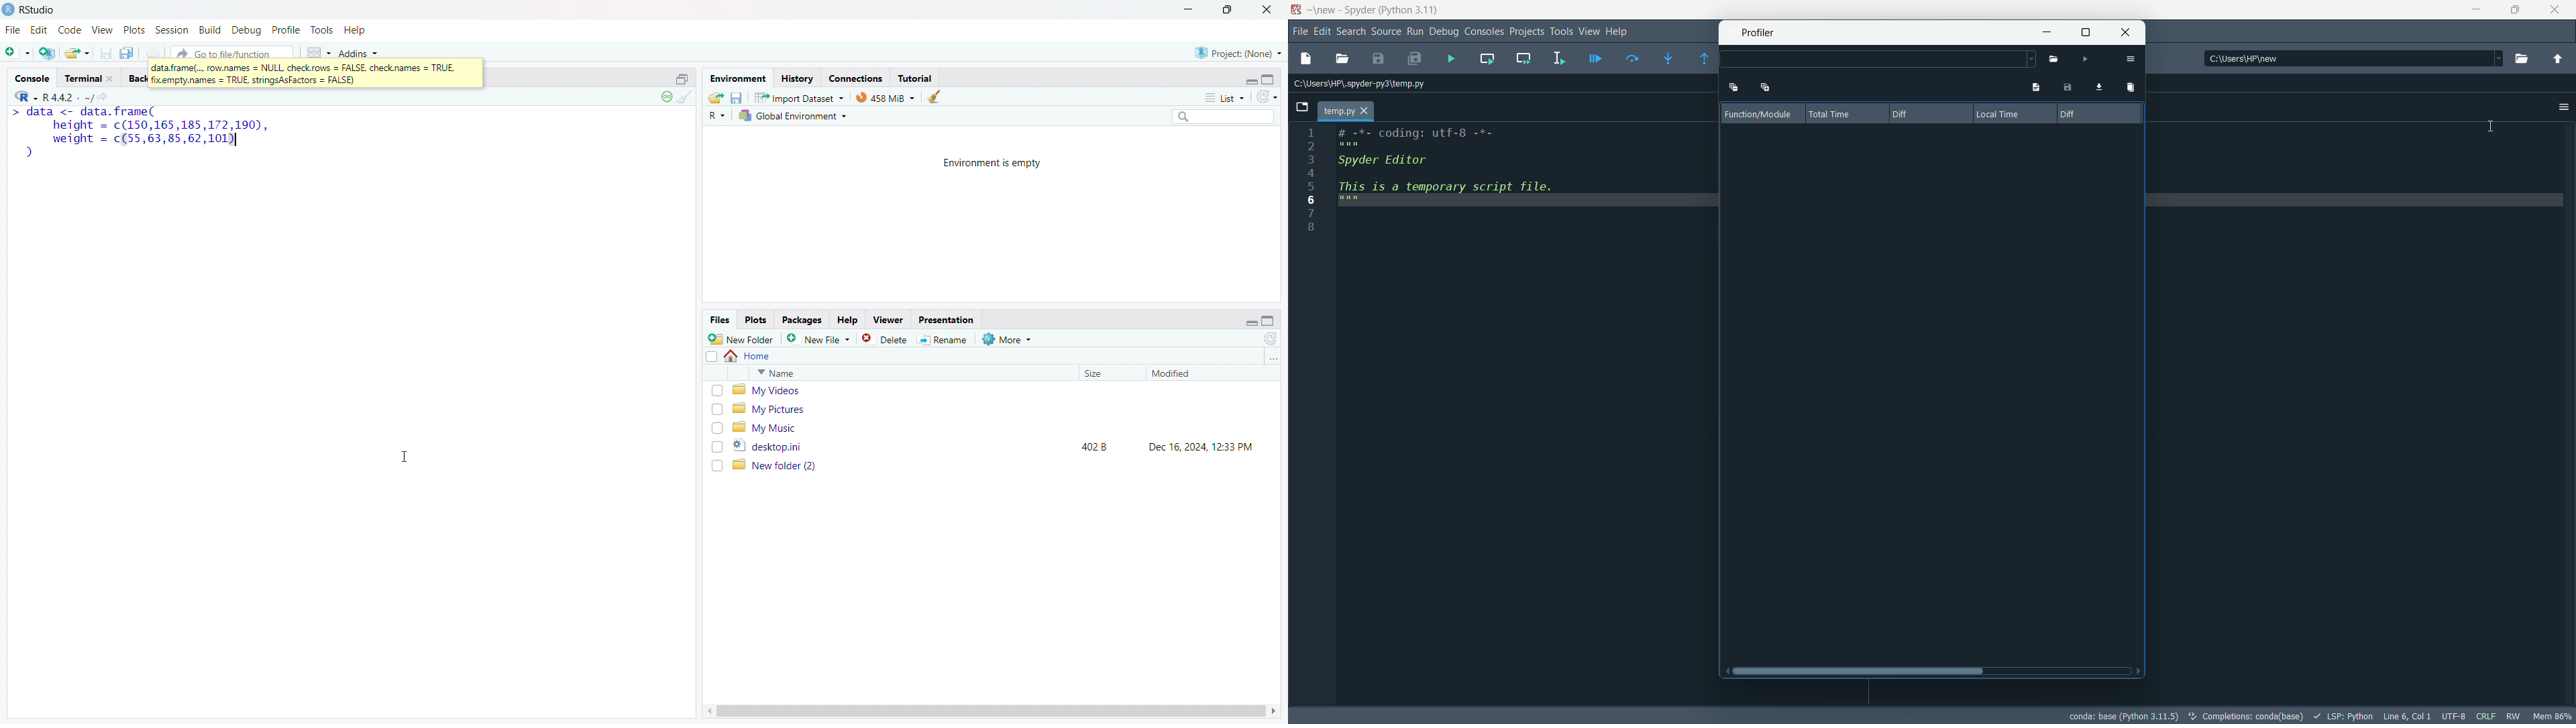  I want to click on run file, so click(2087, 60).